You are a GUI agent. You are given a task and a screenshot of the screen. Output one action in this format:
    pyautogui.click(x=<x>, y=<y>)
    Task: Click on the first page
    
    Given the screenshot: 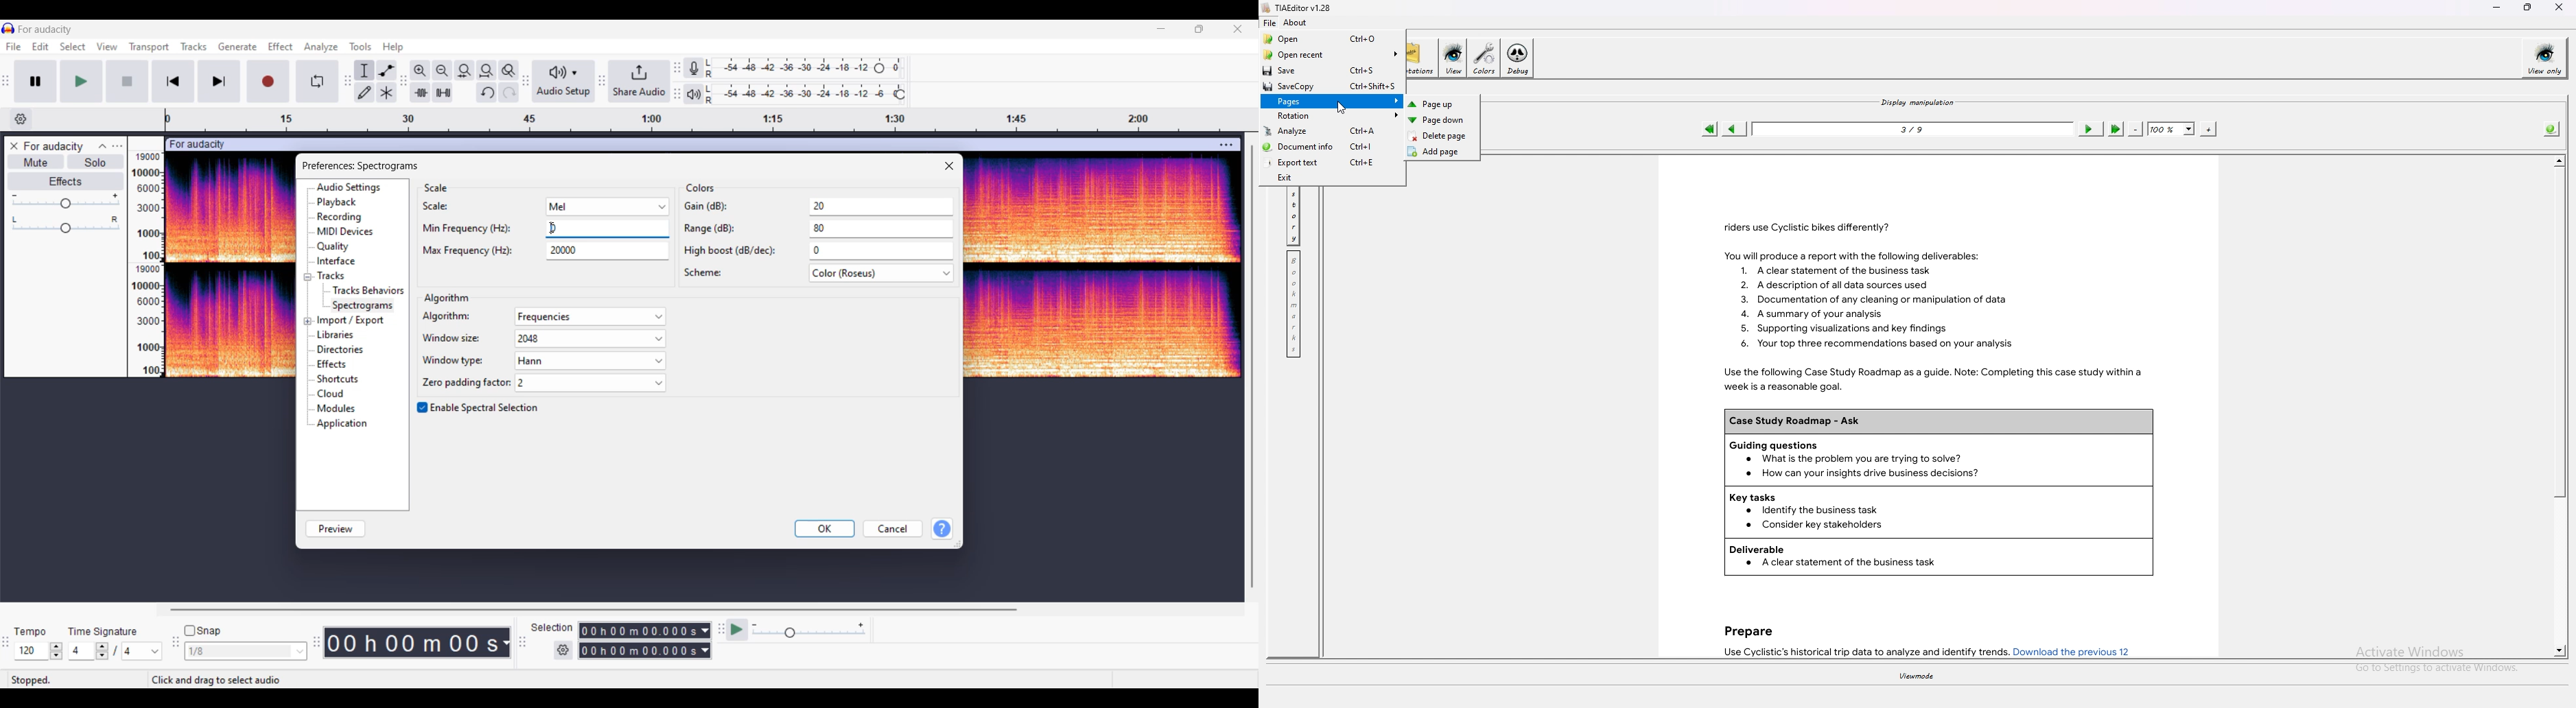 What is the action you would take?
    pyautogui.click(x=1710, y=128)
    